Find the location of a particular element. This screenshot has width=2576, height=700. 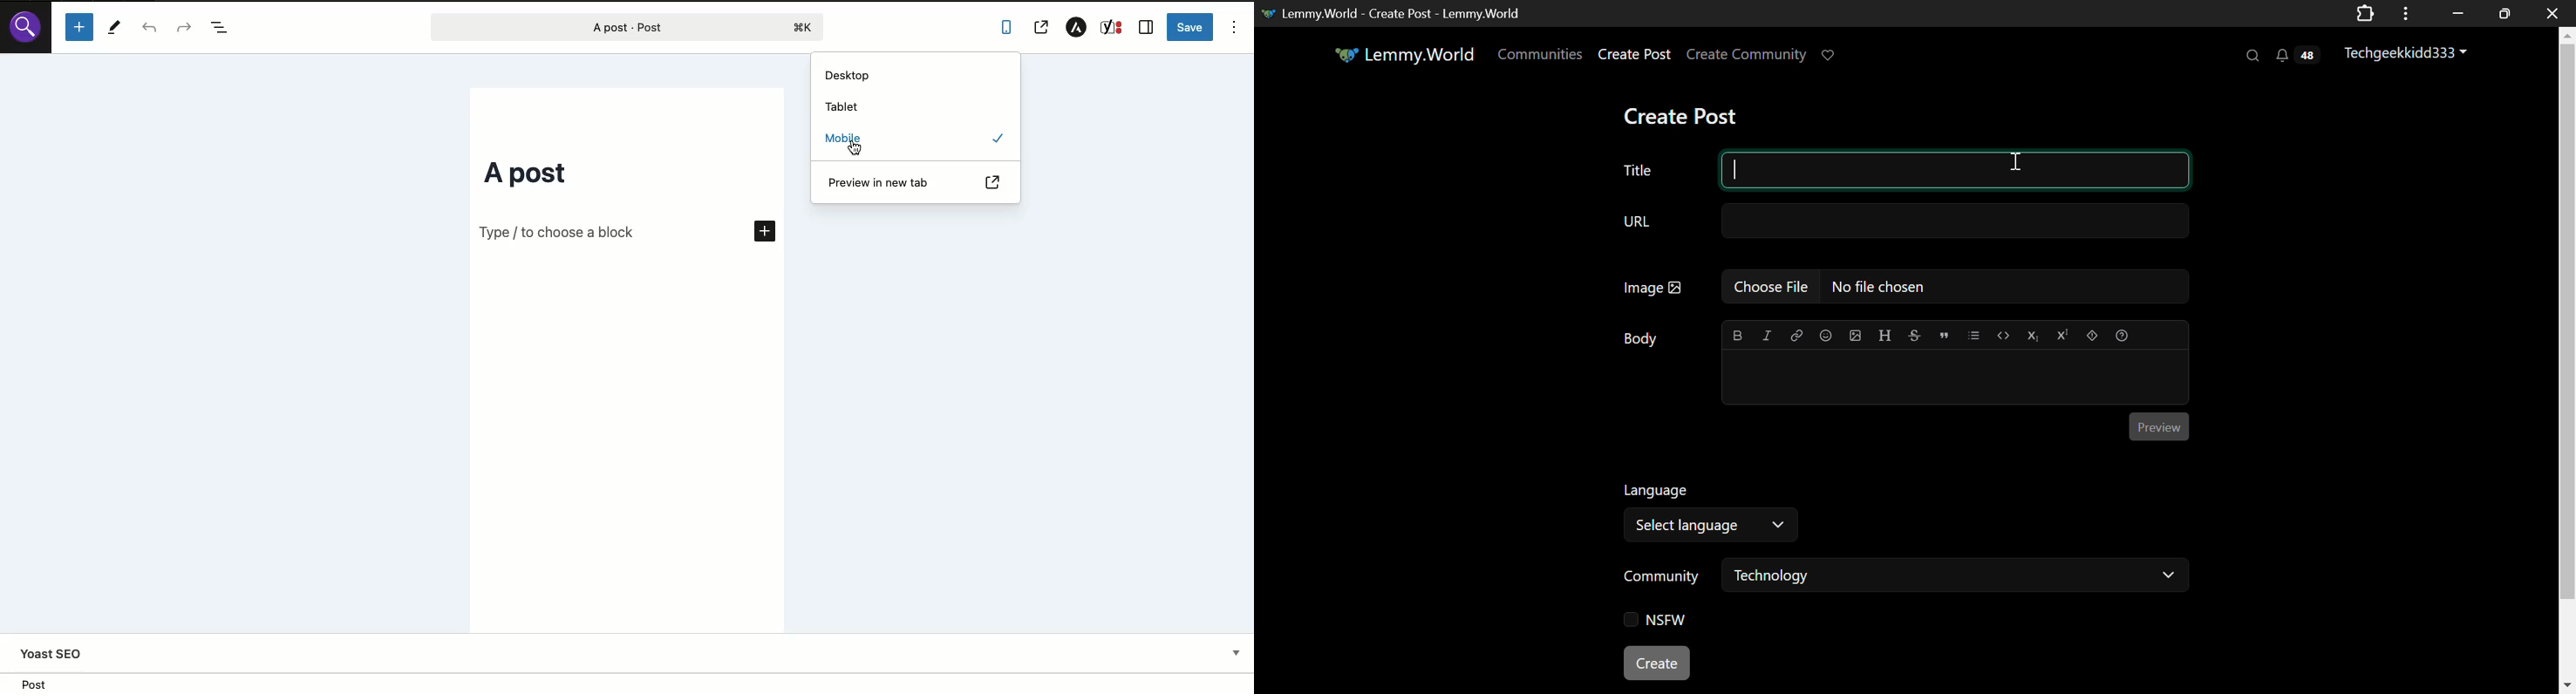

URL is located at coordinates (1906, 220).